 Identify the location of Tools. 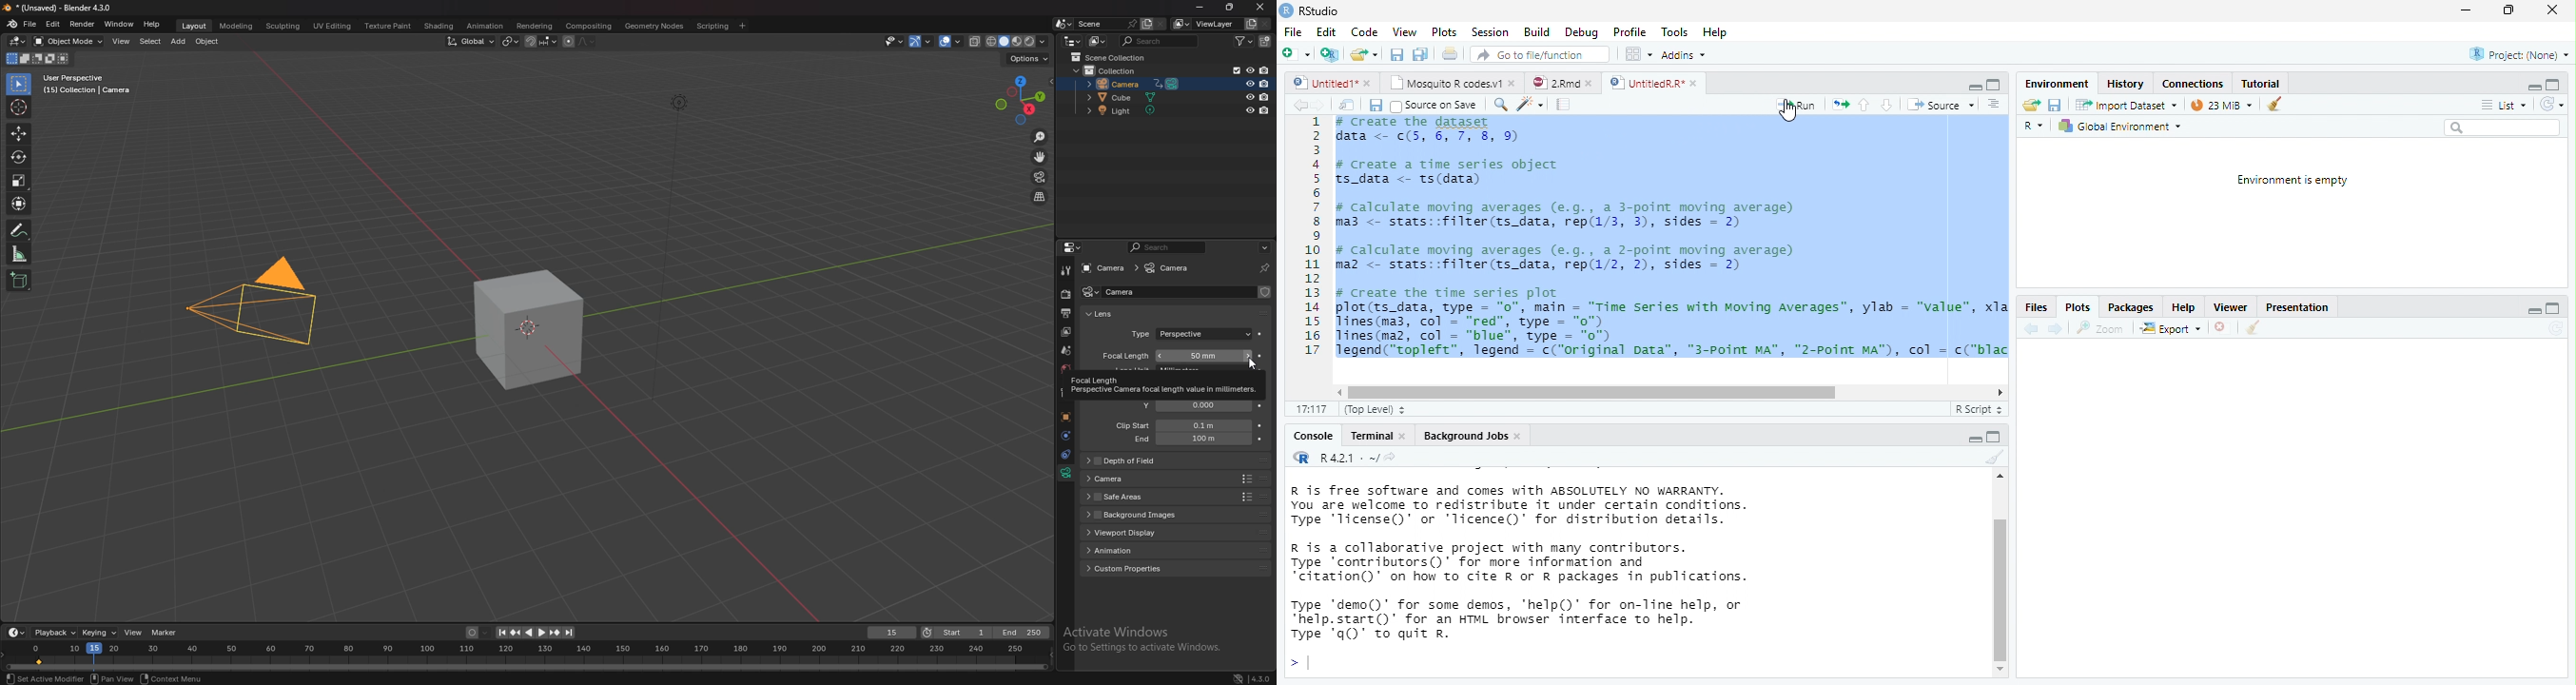
(1675, 31).